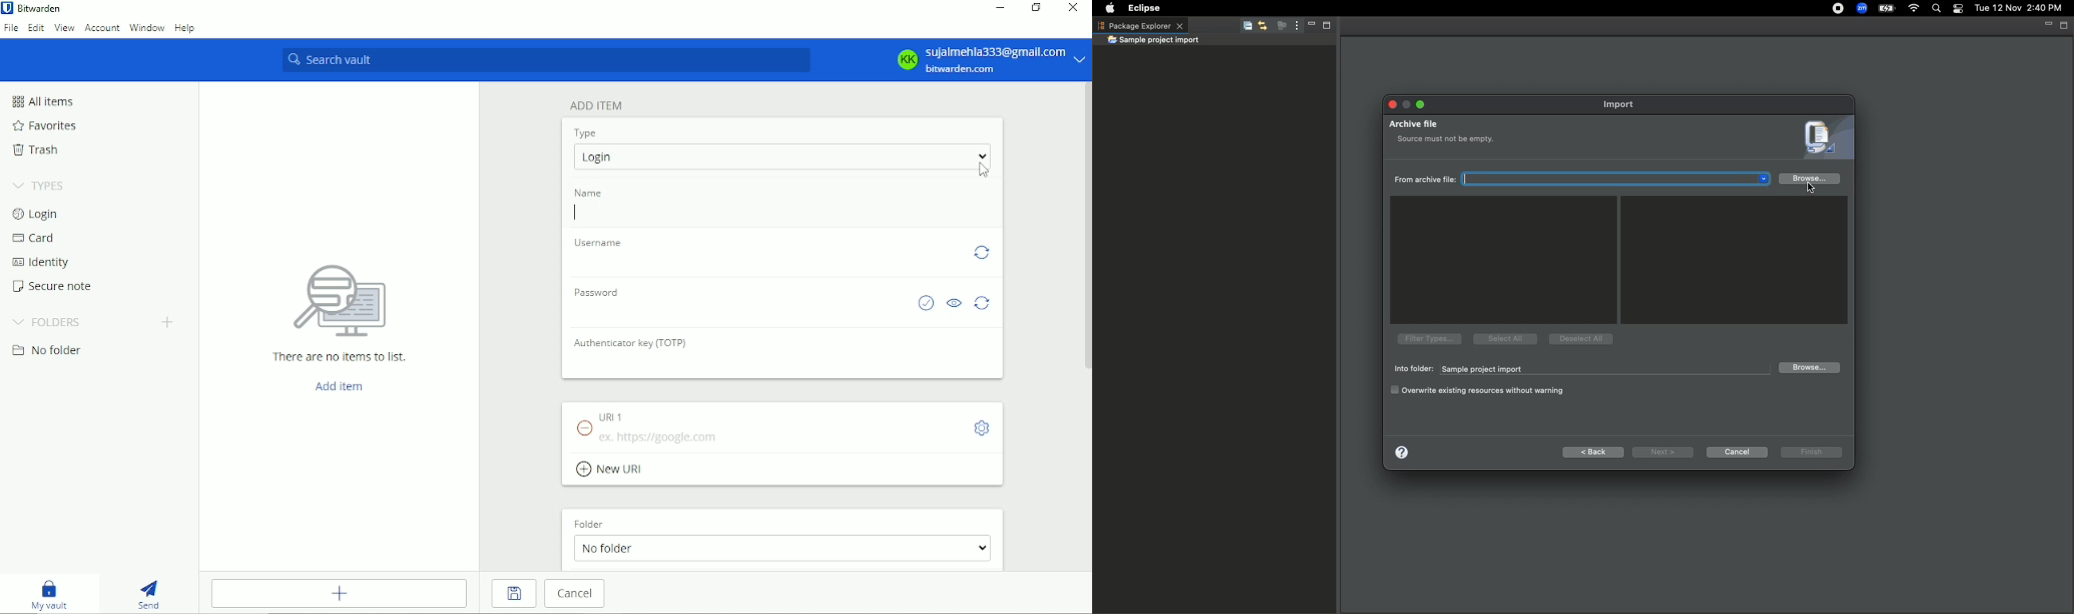  I want to click on Vertical scrollbar, so click(1085, 231).